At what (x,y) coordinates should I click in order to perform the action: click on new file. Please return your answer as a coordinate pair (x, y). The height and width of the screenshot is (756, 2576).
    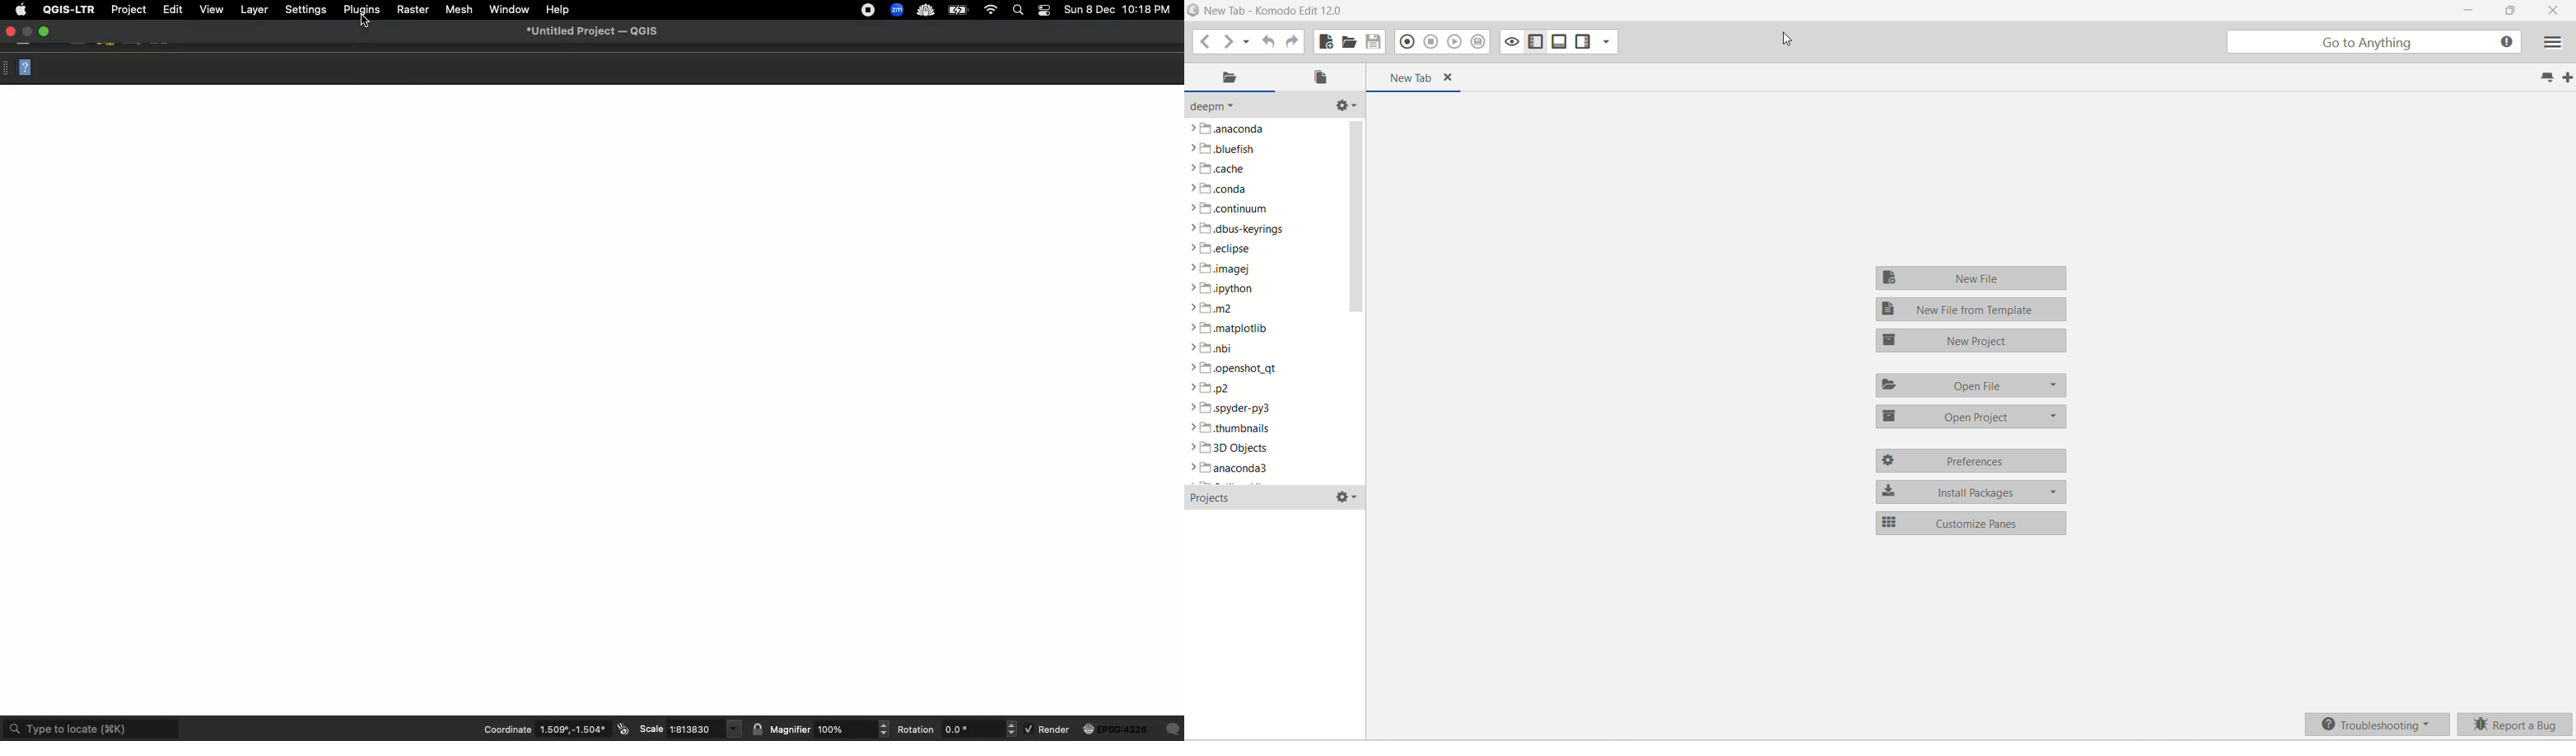
    Looking at the image, I should click on (1974, 276).